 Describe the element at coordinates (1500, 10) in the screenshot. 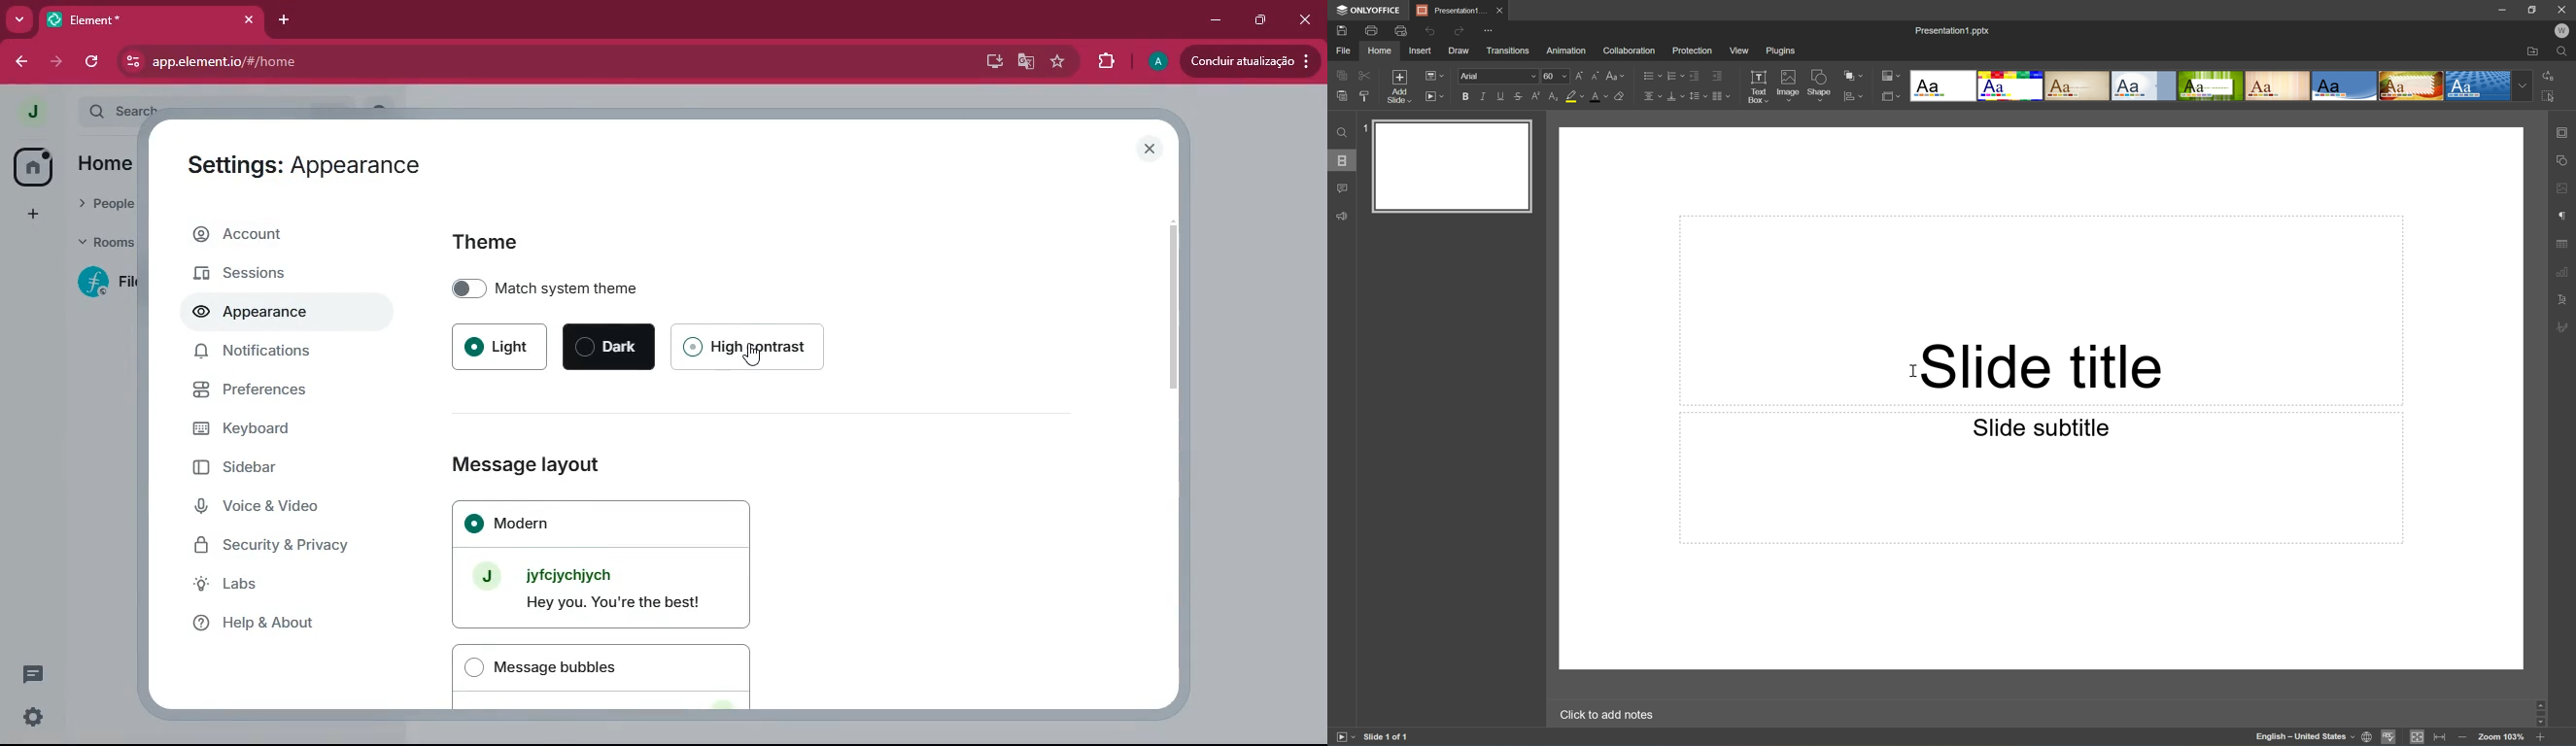

I see `Close` at that location.